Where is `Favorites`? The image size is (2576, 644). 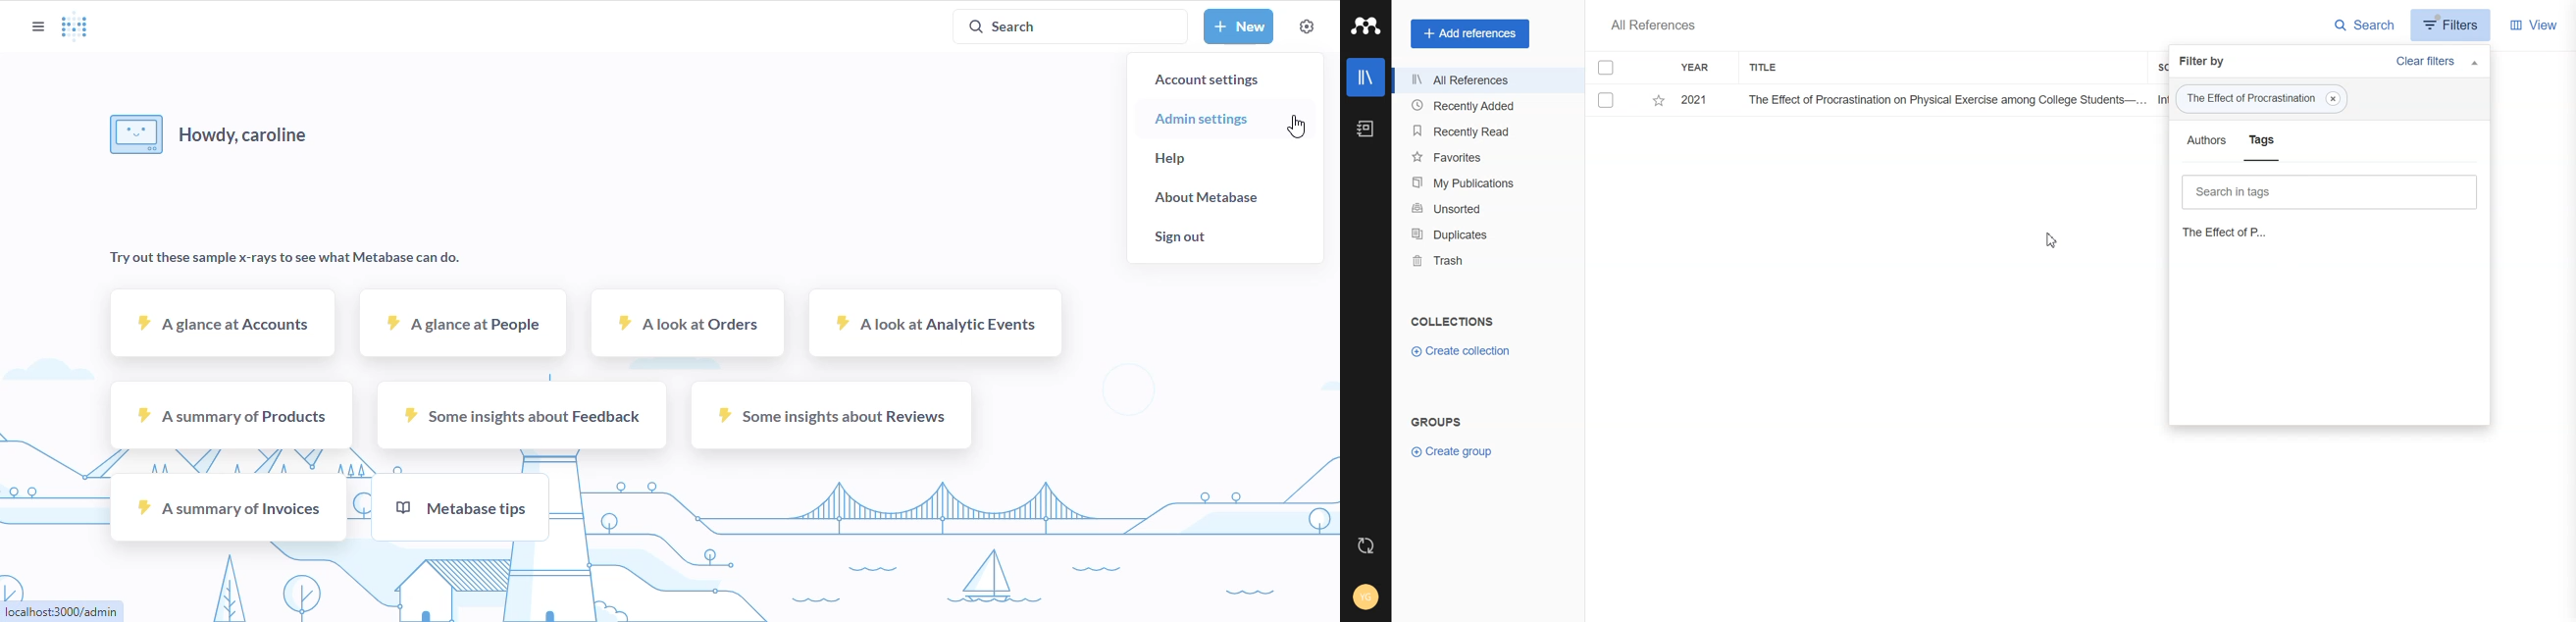 Favorites is located at coordinates (1480, 158).